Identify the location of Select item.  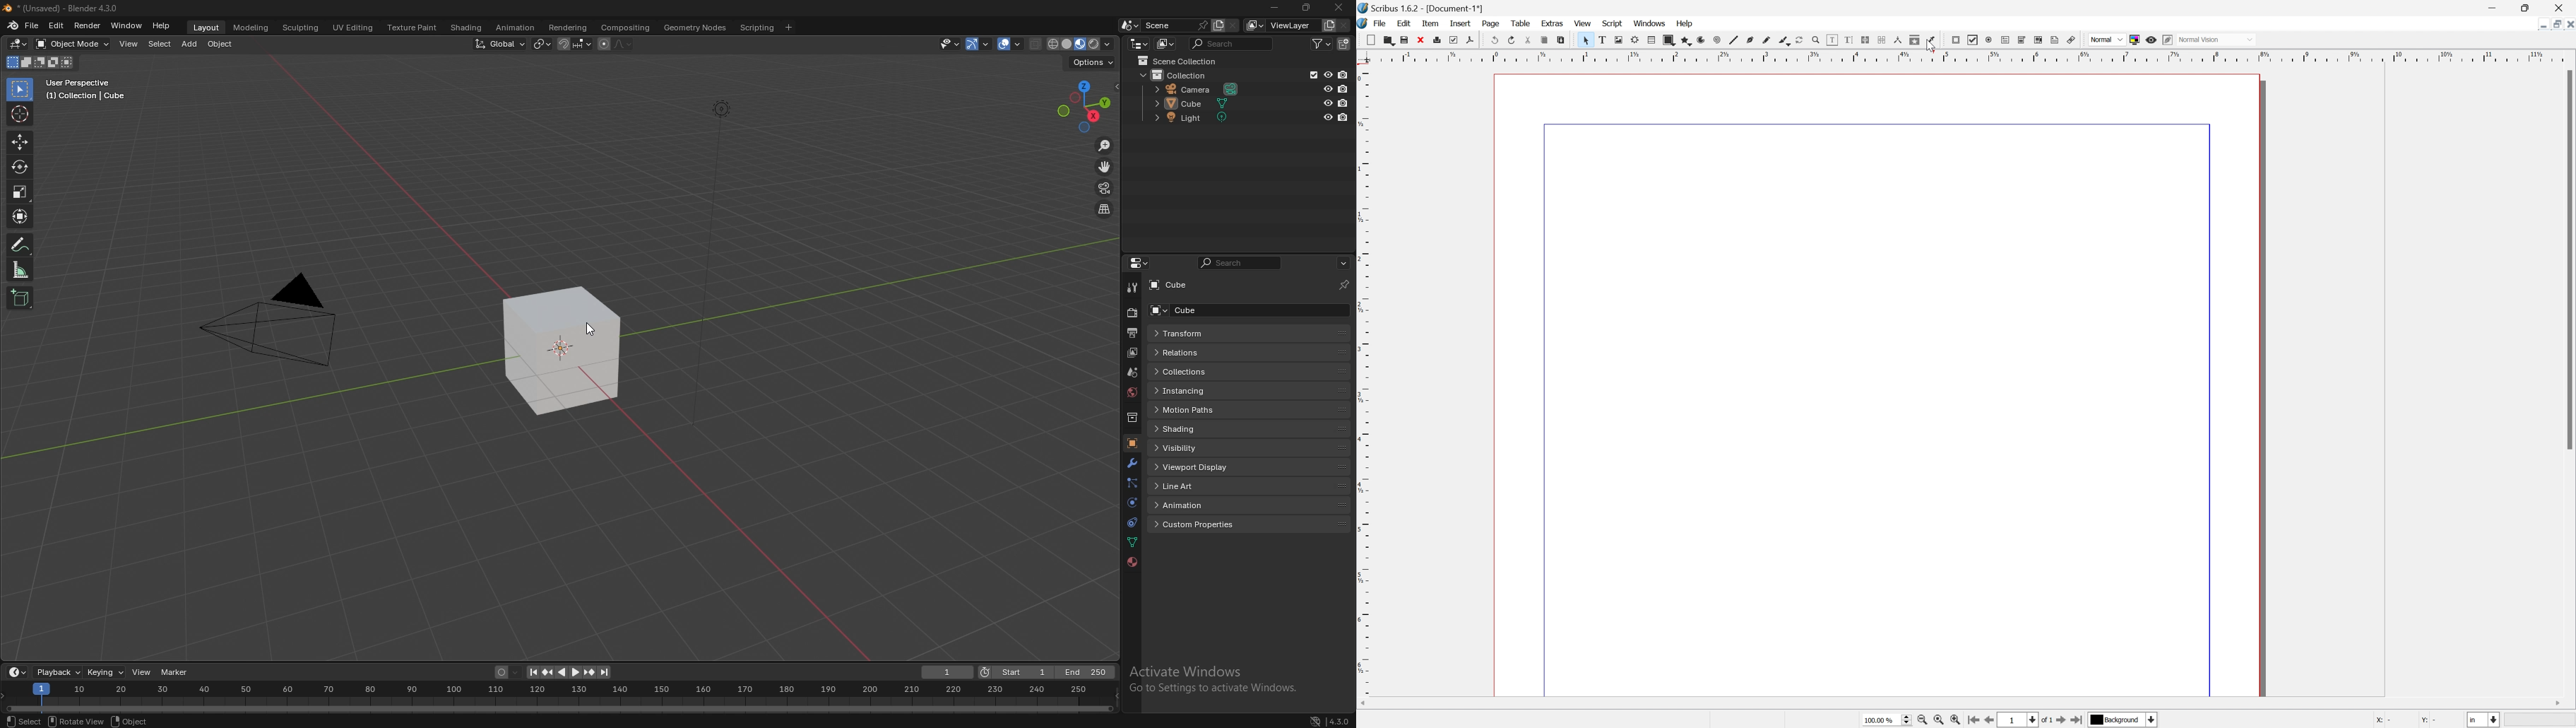
(1587, 40).